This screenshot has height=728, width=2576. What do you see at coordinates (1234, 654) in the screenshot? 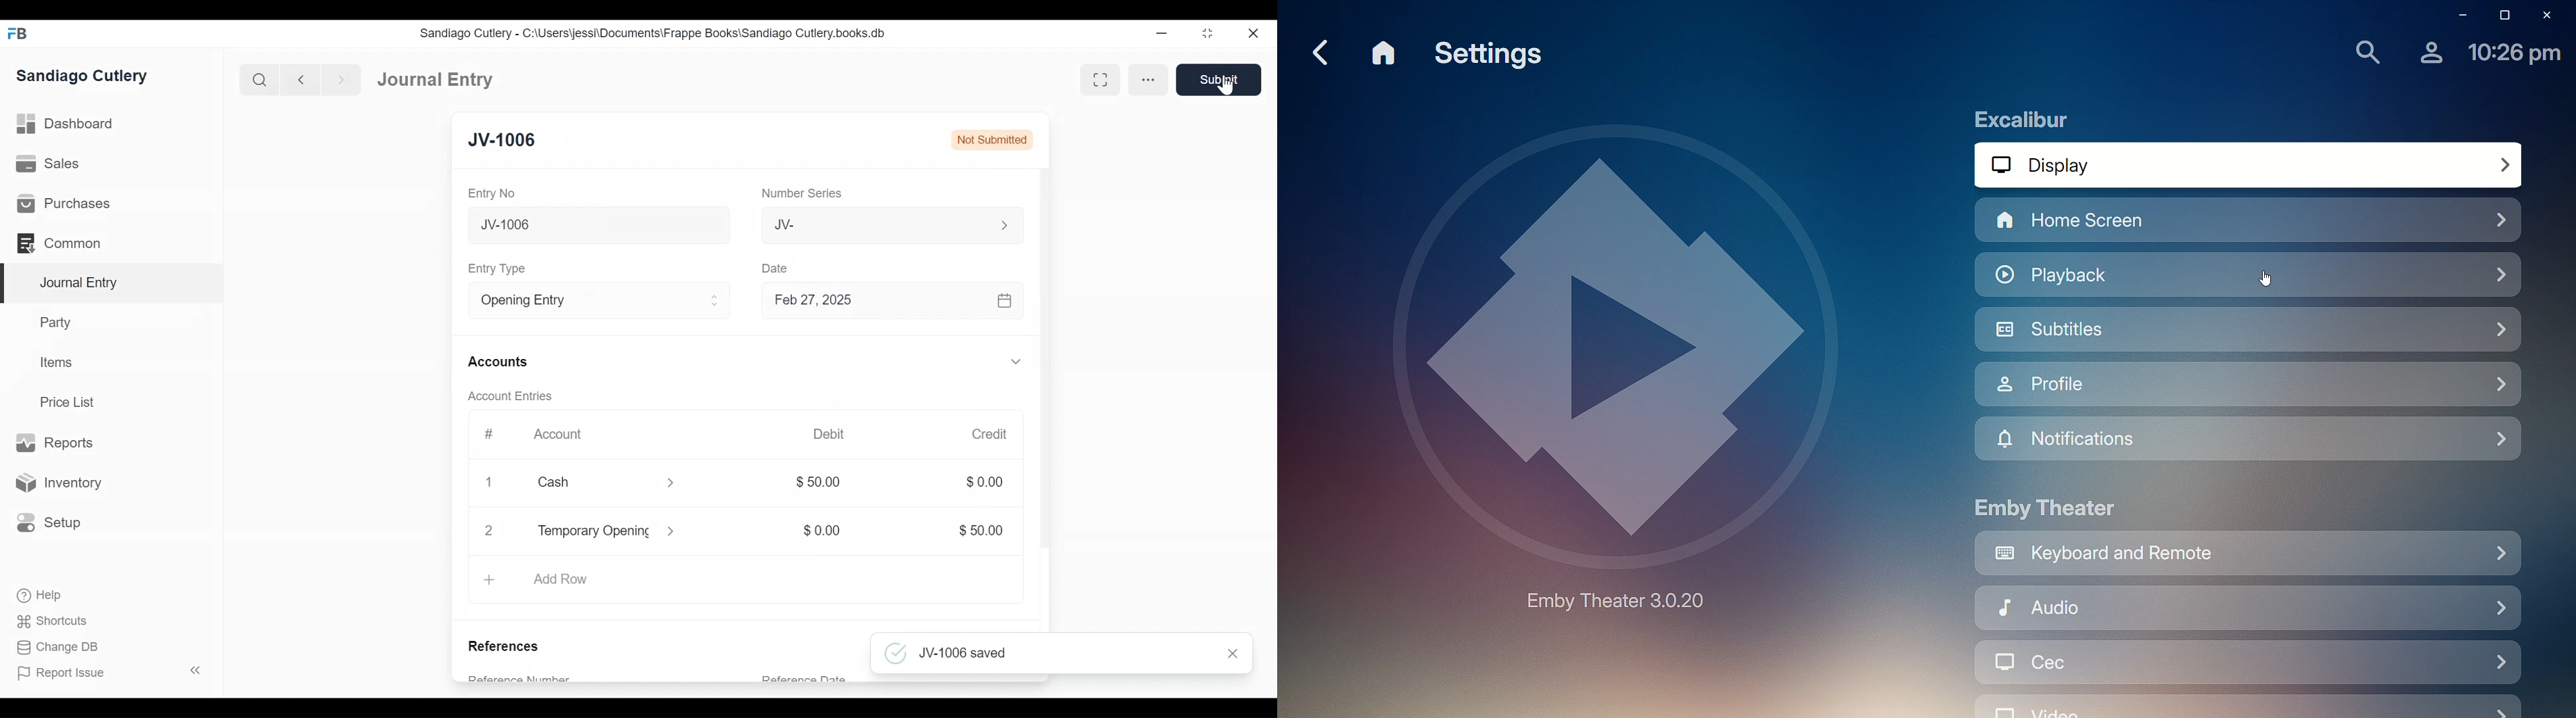
I see `Close` at bounding box center [1234, 654].